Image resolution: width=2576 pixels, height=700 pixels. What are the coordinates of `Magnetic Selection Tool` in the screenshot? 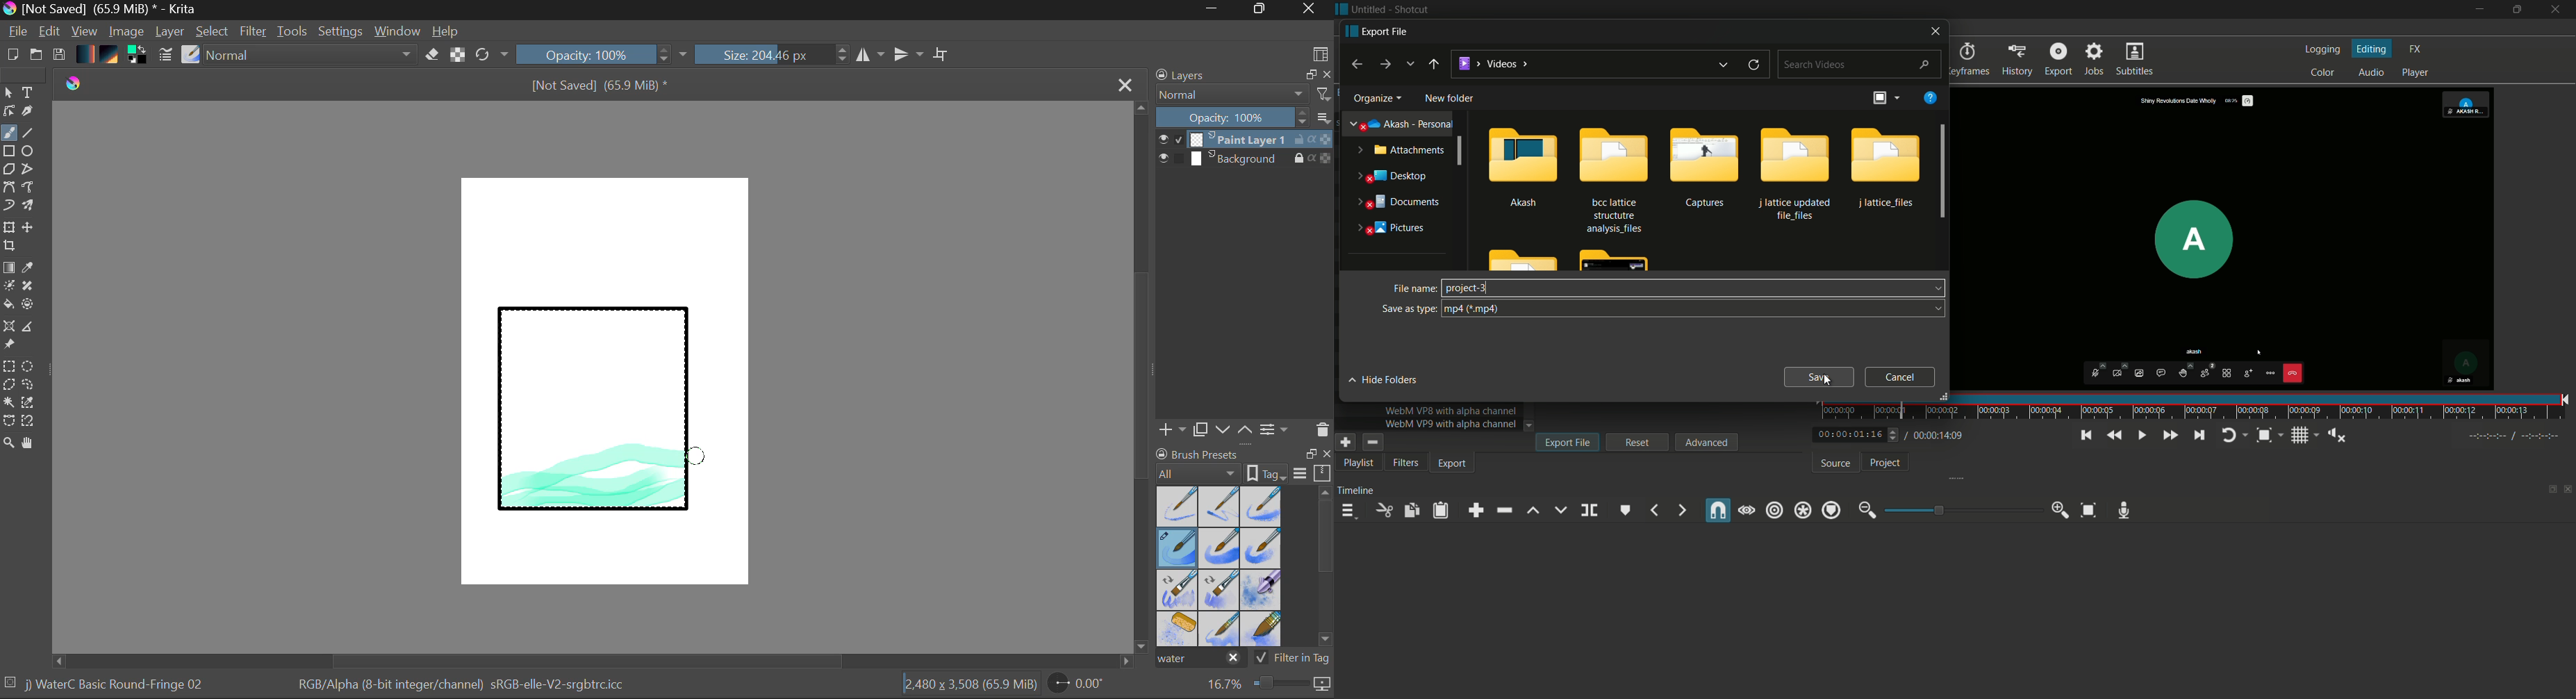 It's located at (28, 421).